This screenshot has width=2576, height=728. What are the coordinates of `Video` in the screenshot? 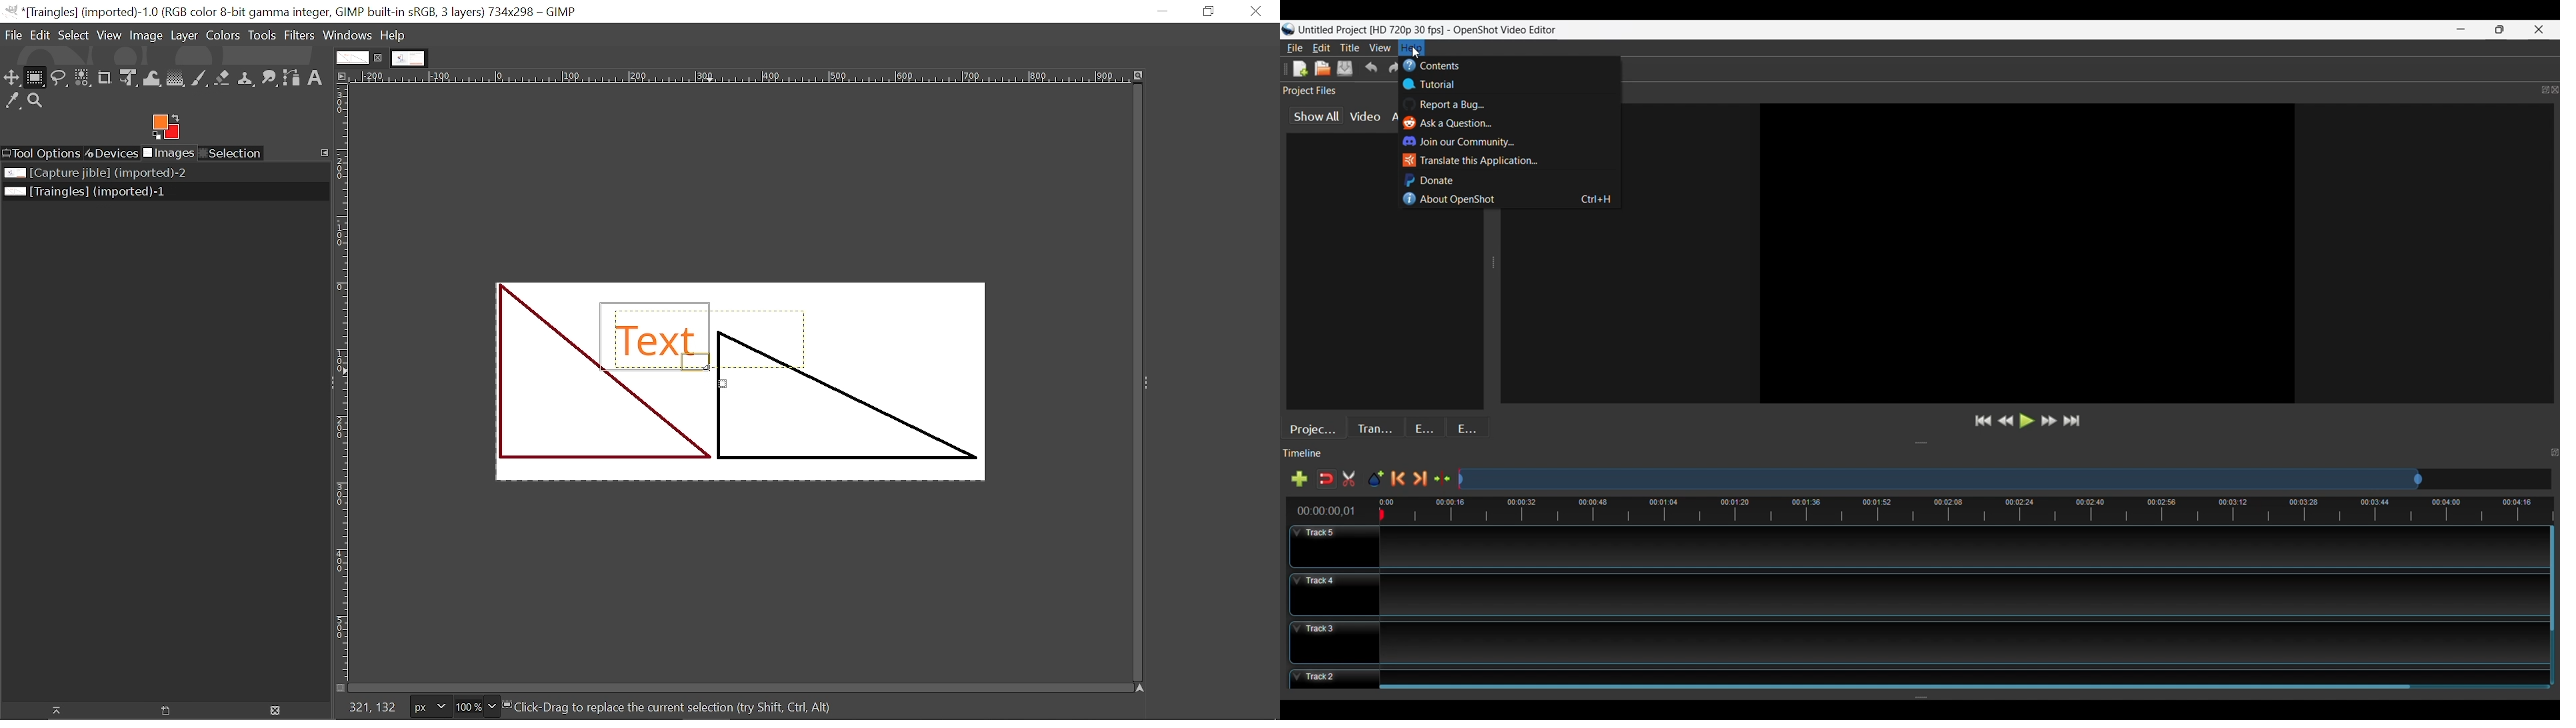 It's located at (1363, 117).